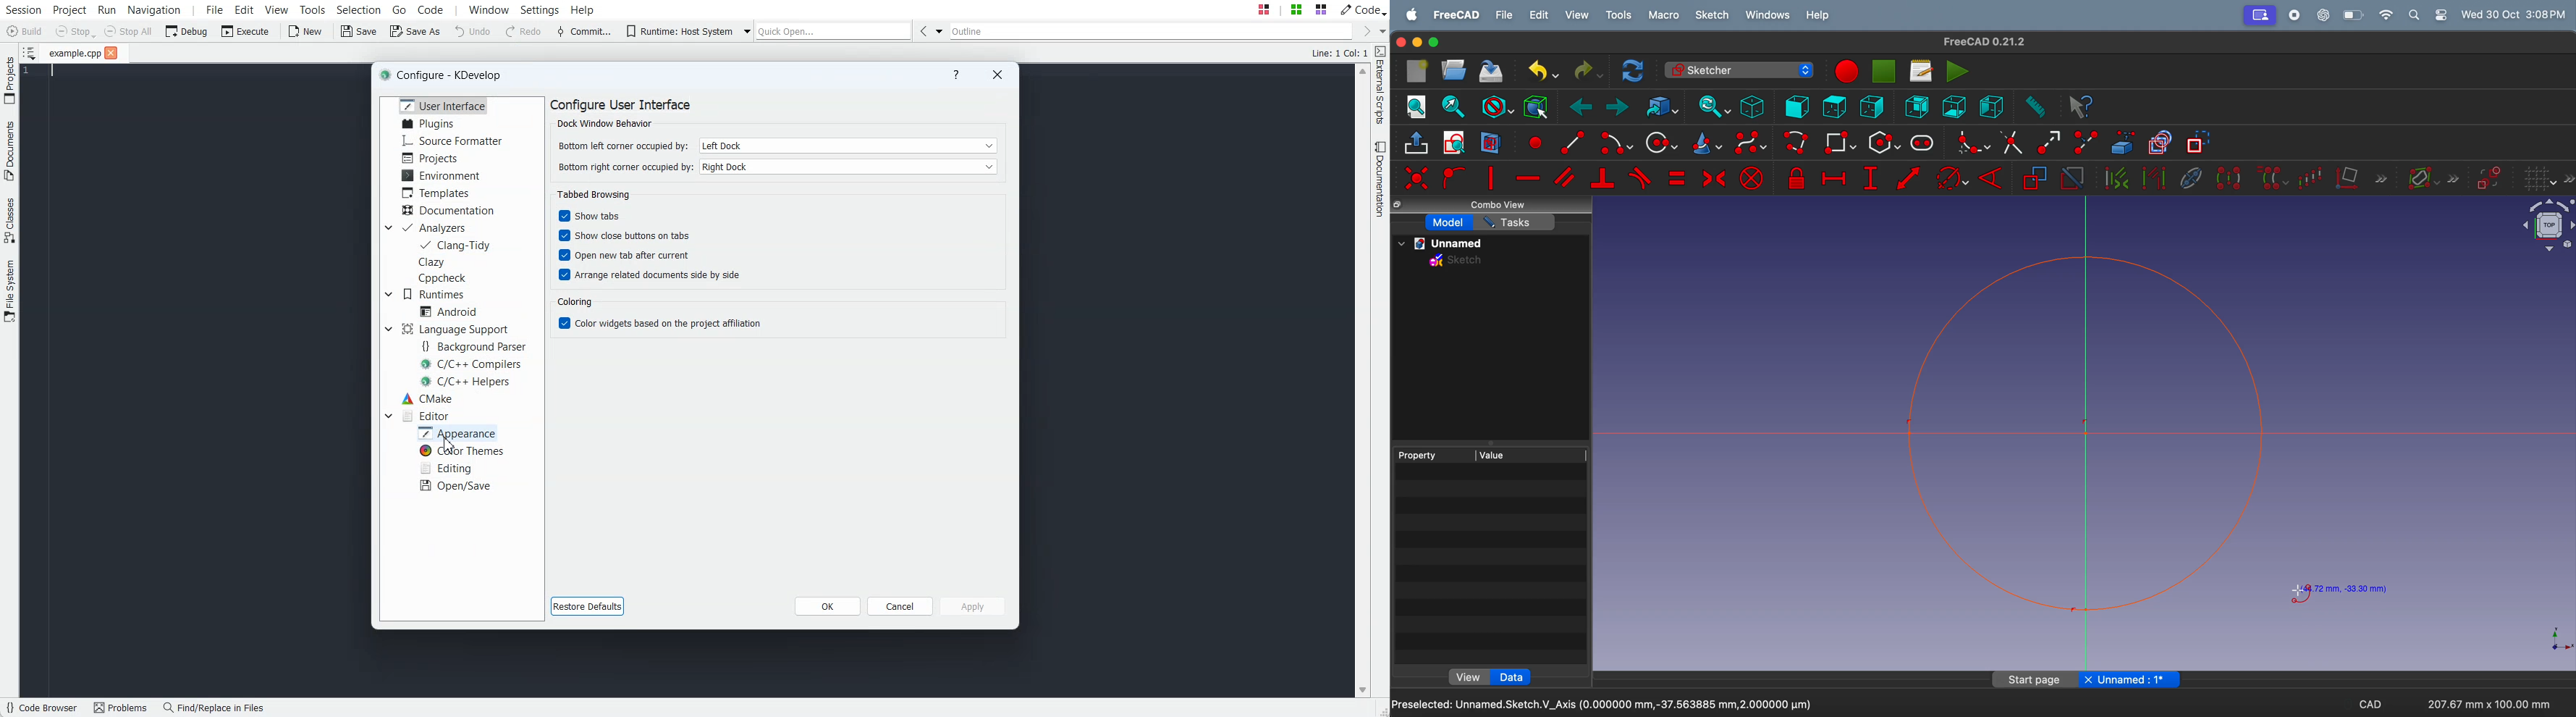  Describe the element at coordinates (1958, 71) in the screenshot. I see `execute marco` at that location.